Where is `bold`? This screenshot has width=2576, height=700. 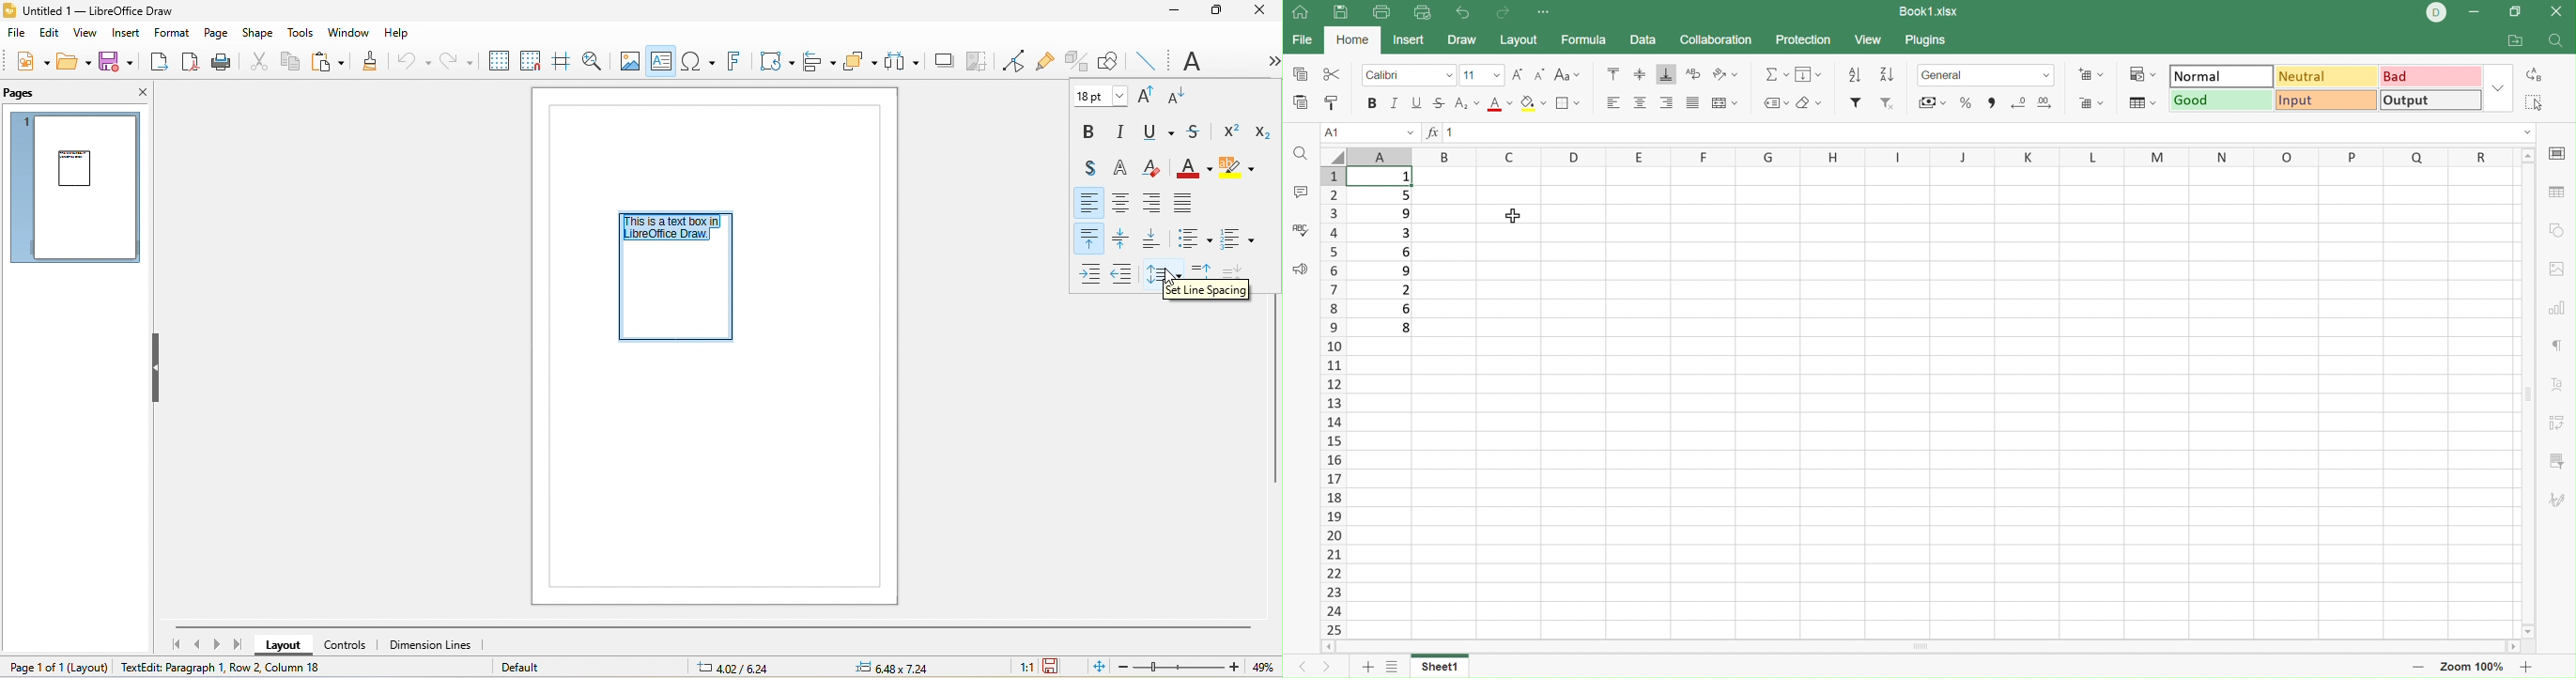 bold is located at coordinates (1090, 131).